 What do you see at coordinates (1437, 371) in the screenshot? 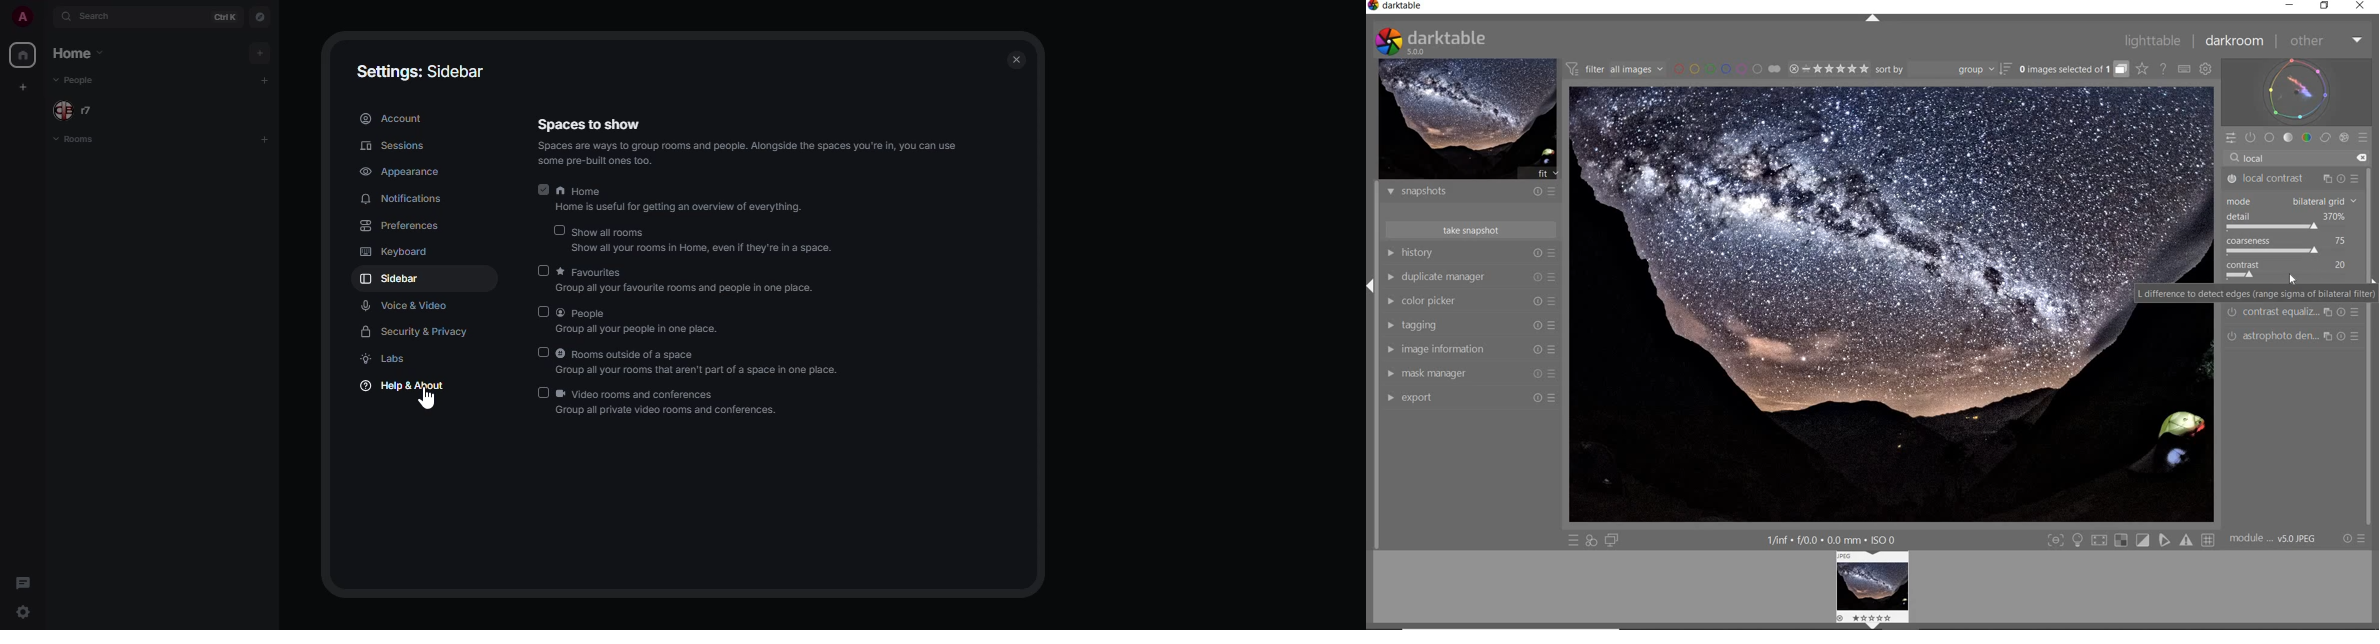
I see `mask manager` at bounding box center [1437, 371].